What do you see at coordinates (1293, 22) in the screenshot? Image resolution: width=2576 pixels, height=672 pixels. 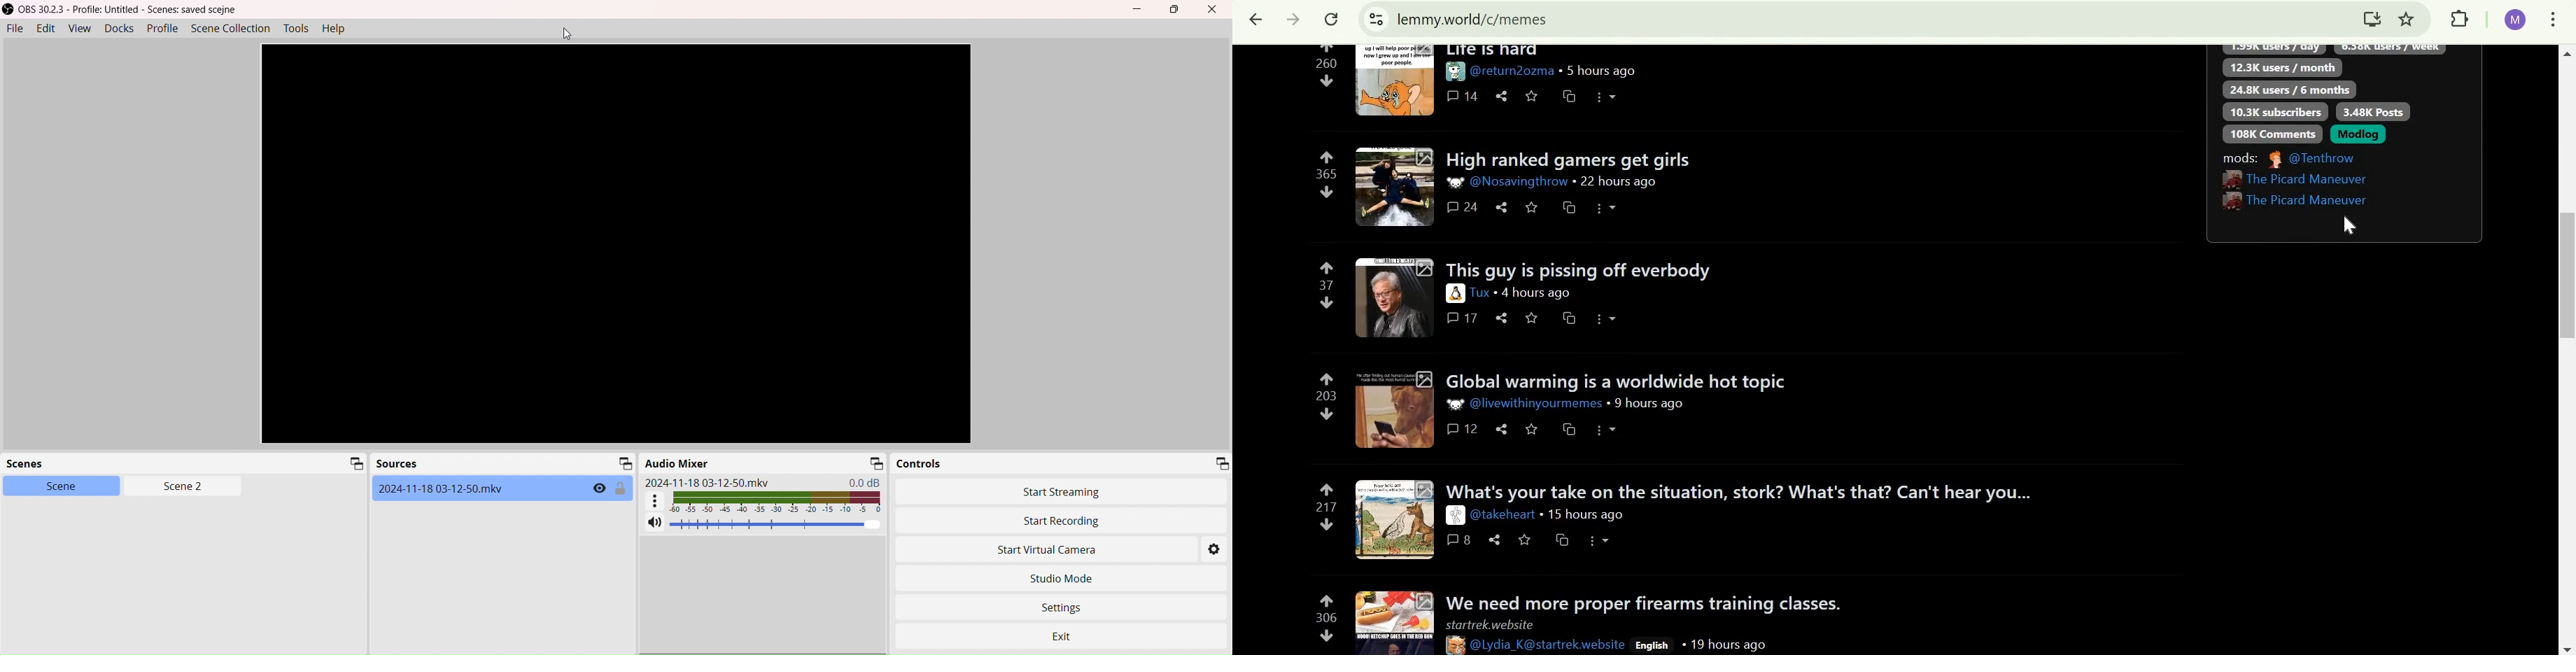 I see `Click to go forward, hold to see history` at bounding box center [1293, 22].